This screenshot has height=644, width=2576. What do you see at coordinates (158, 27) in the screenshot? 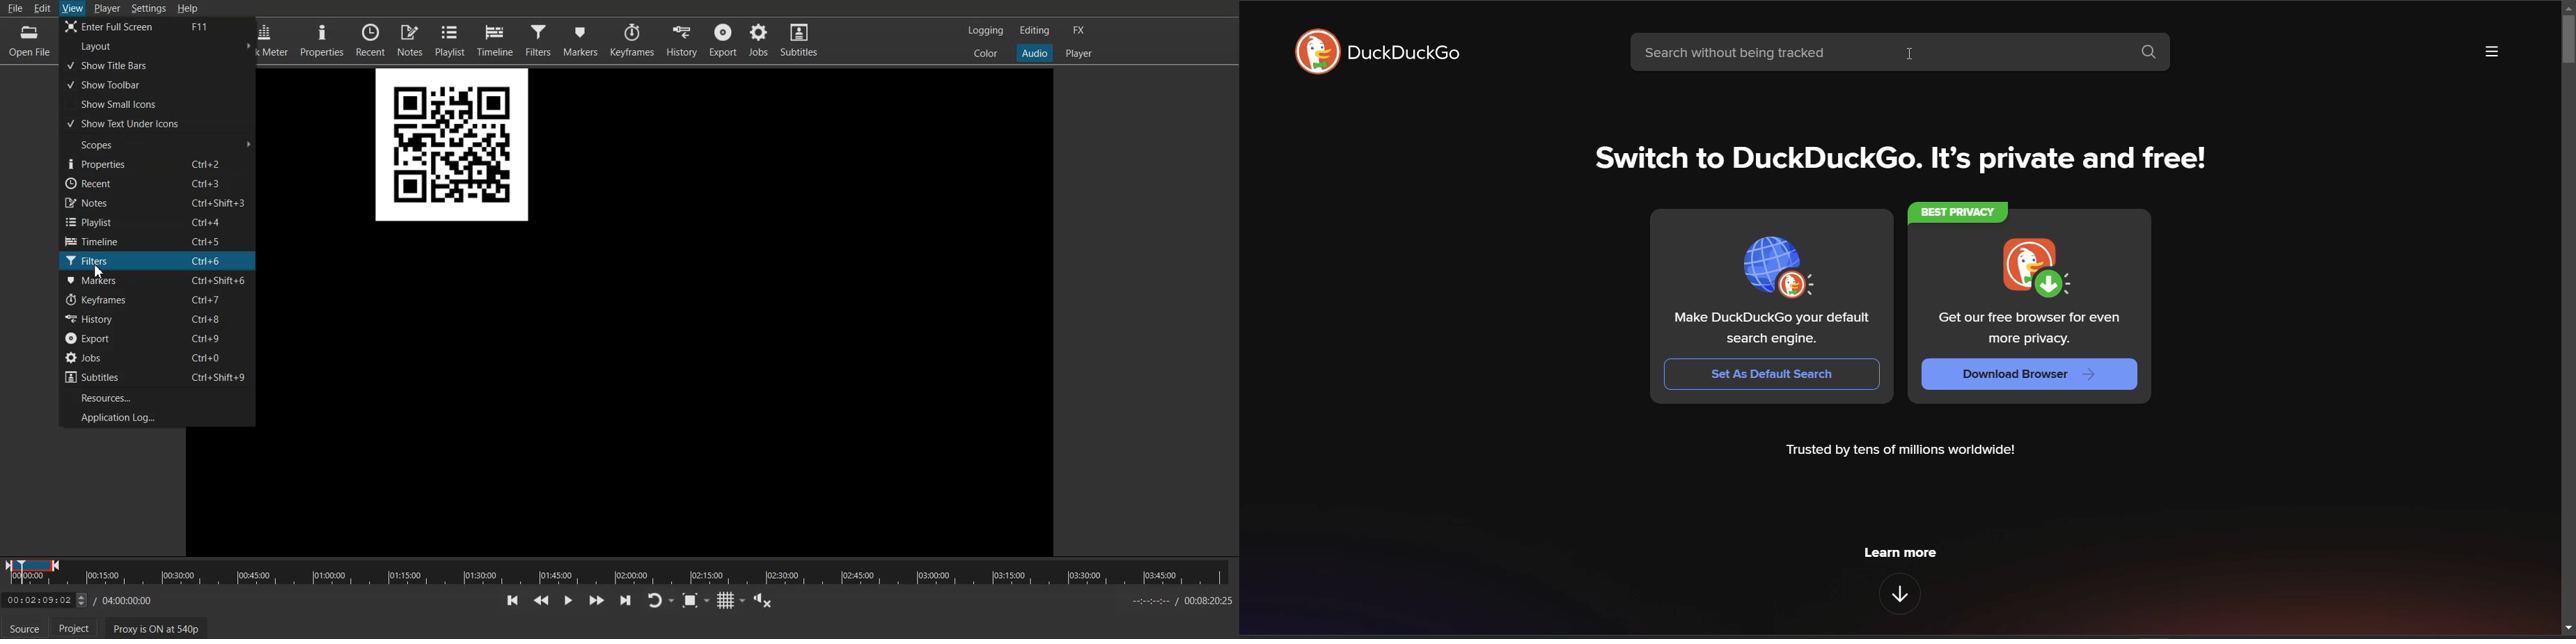
I see `Enter Full Screen` at bounding box center [158, 27].